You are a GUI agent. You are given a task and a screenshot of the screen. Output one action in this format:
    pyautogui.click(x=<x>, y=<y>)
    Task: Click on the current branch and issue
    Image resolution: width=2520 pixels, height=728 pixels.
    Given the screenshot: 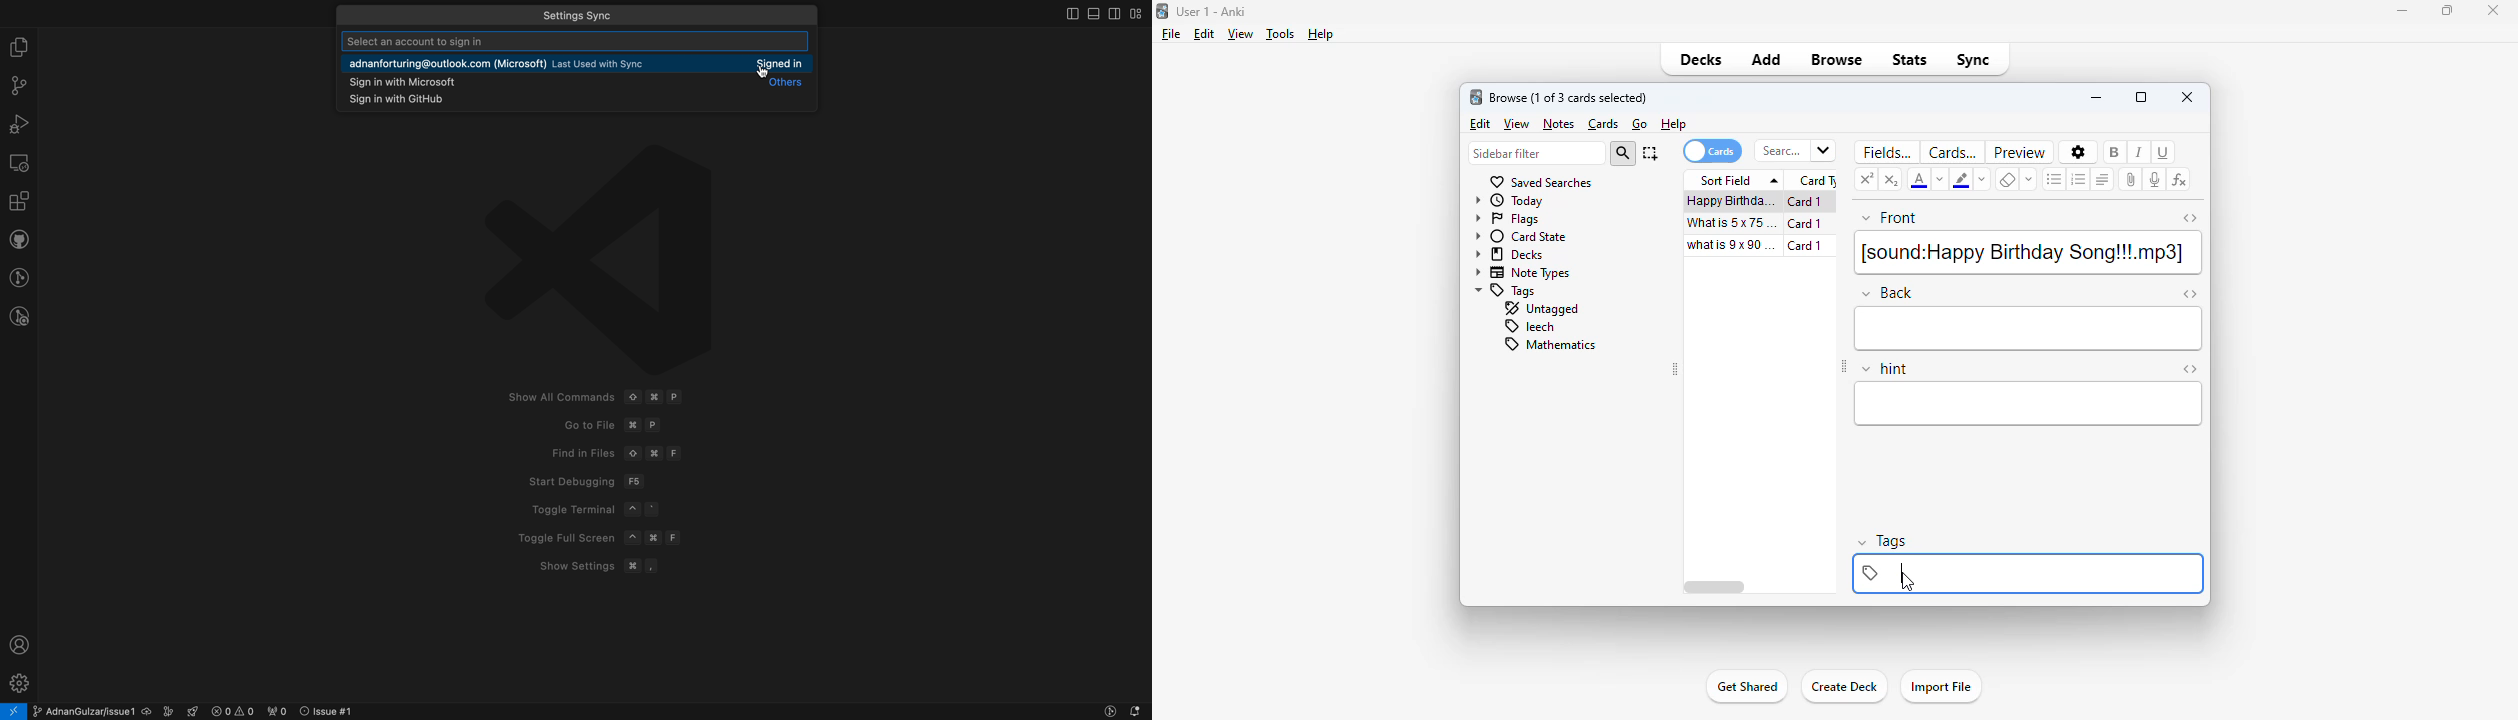 What is the action you would take?
    pyautogui.click(x=104, y=710)
    